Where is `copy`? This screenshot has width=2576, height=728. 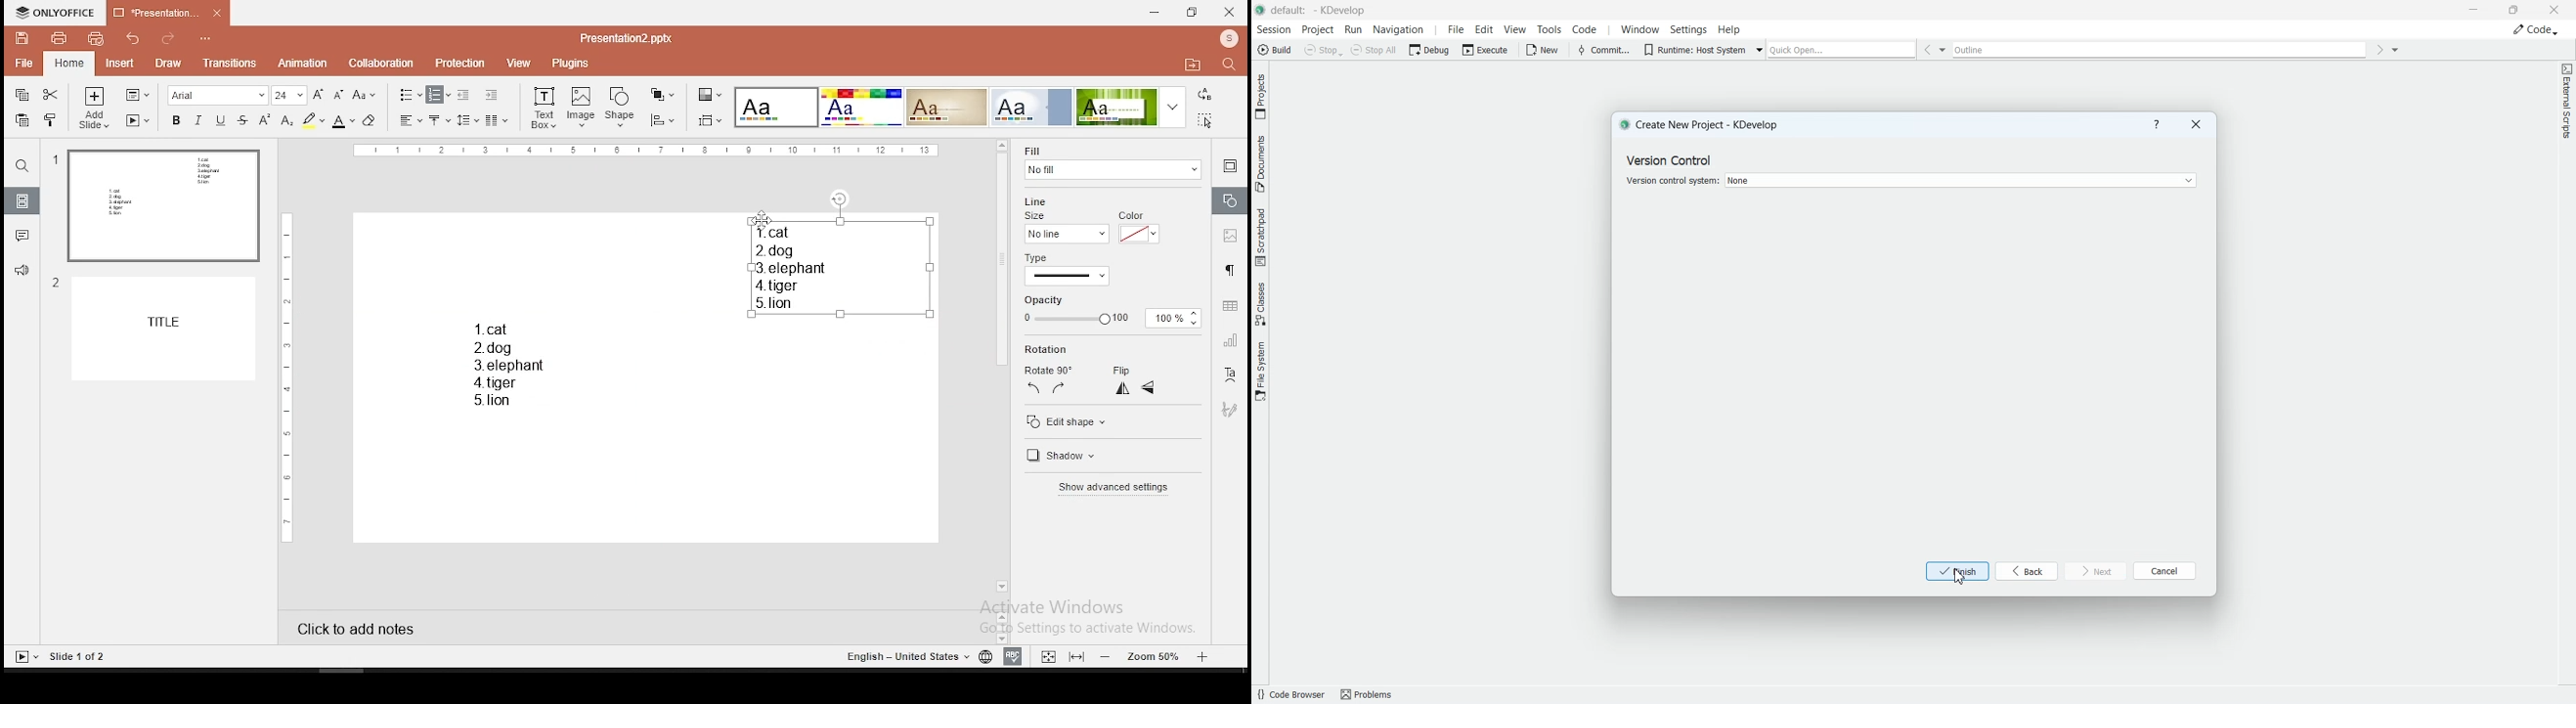 copy is located at coordinates (22, 95).